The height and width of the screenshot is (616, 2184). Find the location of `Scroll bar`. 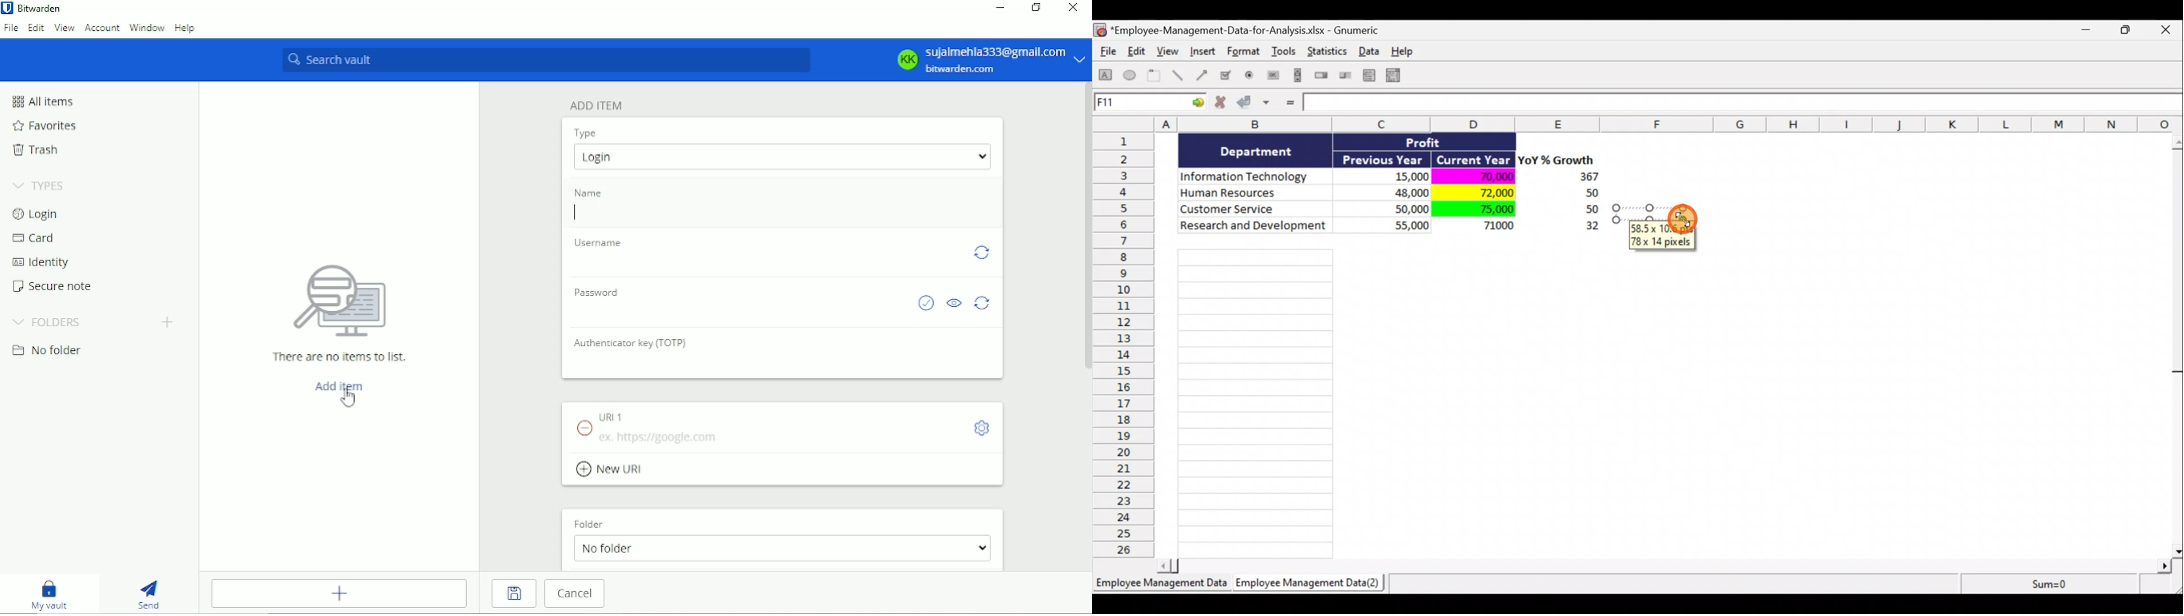

Scroll bar is located at coordinates (1668, 564).